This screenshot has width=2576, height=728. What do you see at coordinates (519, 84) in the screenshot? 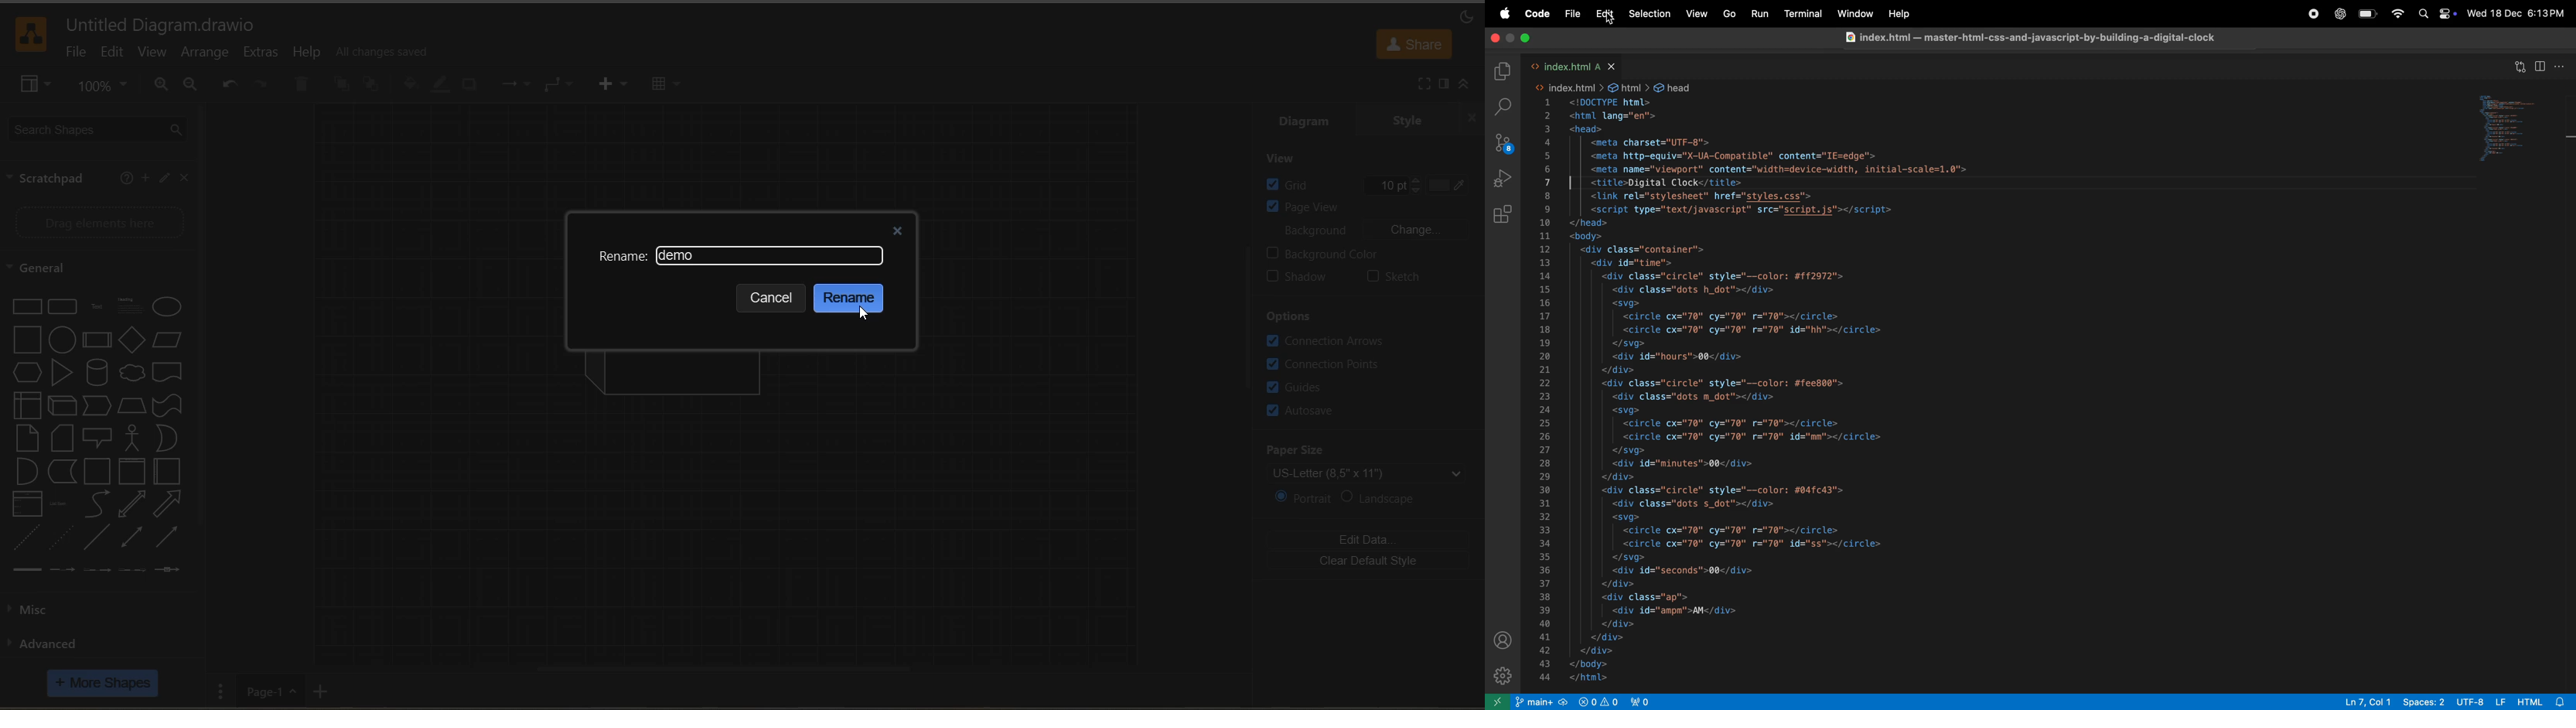
I see `connections` at bounding box center [519, 84].